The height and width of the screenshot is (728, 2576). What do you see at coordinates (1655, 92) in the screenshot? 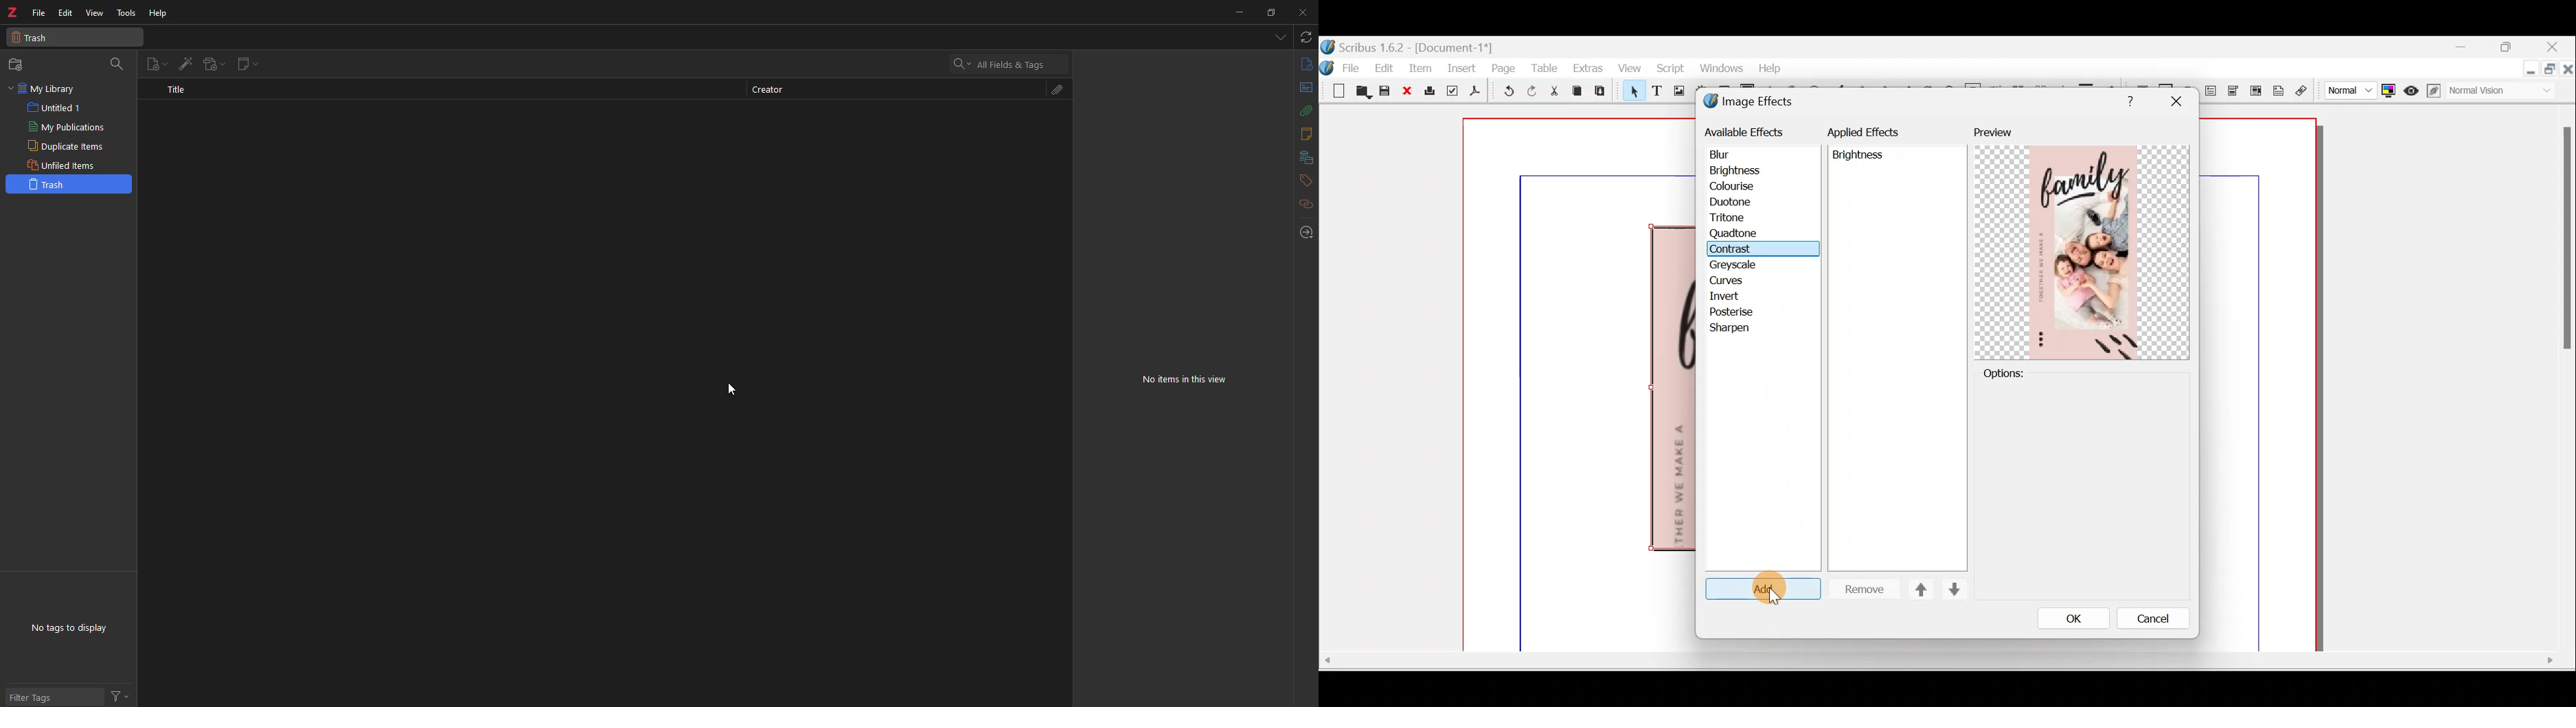
I see `Text frame` at bounding box center [1655, 92].